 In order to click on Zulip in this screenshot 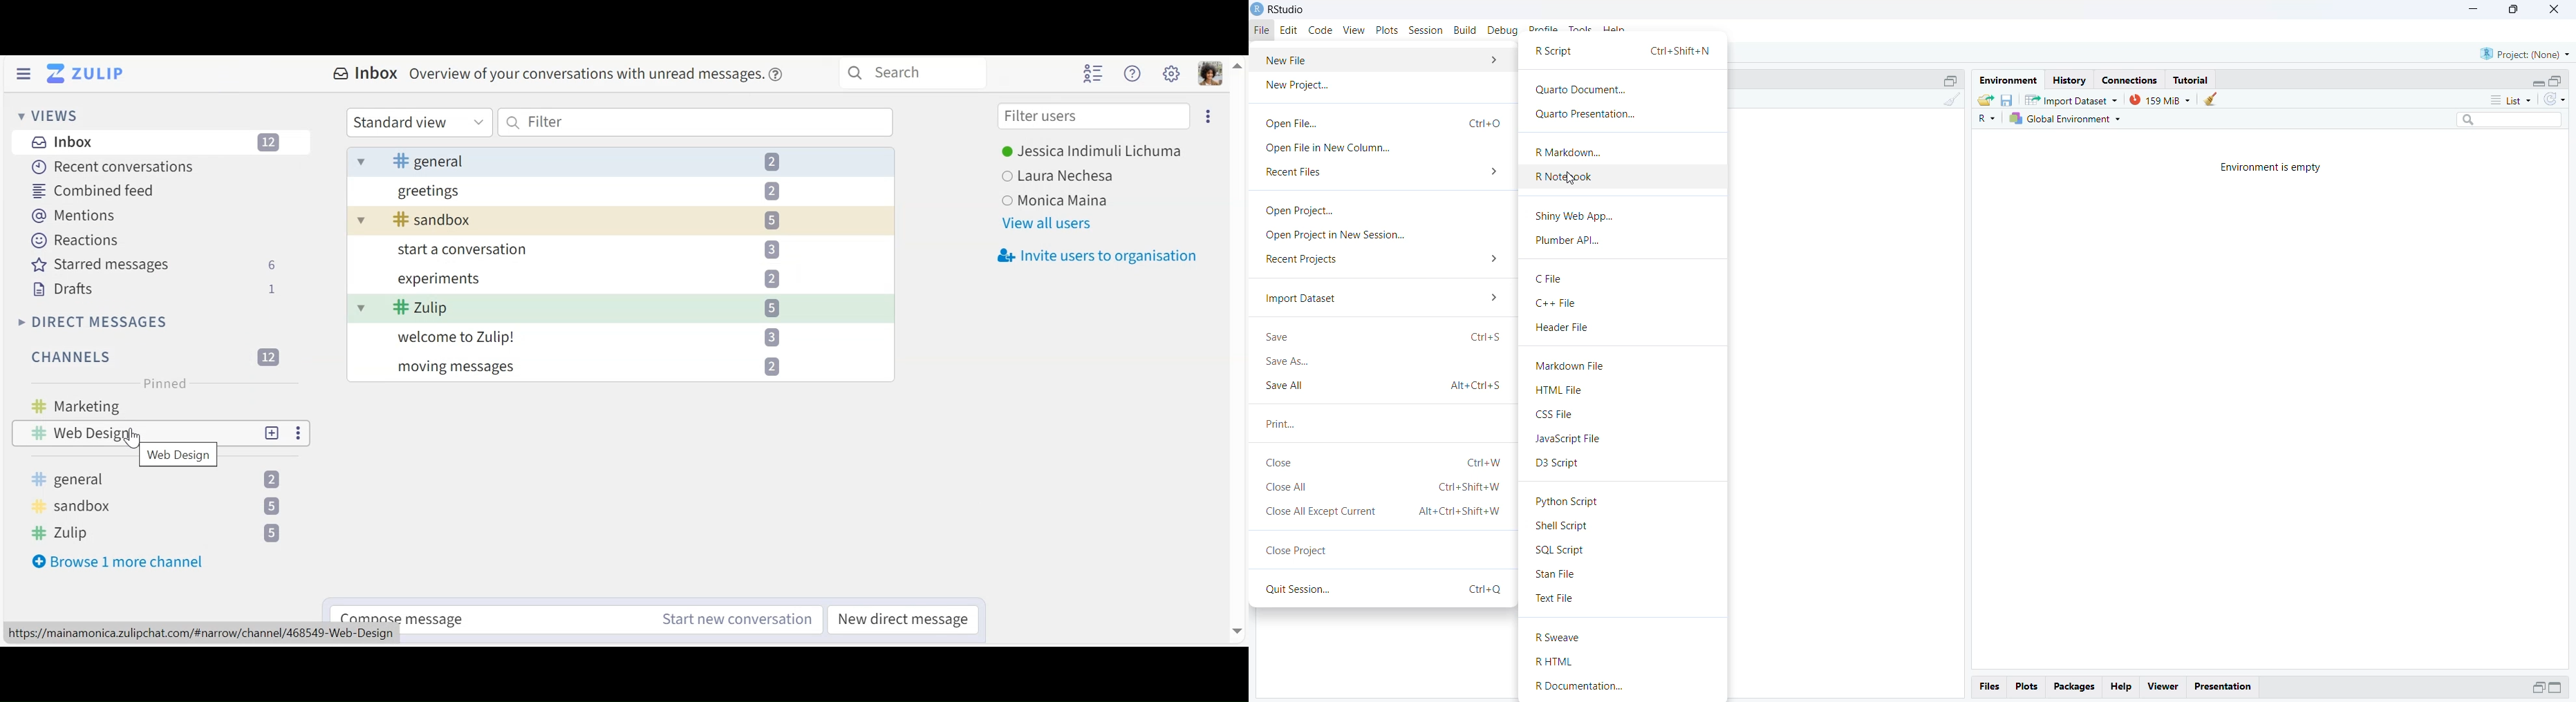, I will do `click(159, 534)`.